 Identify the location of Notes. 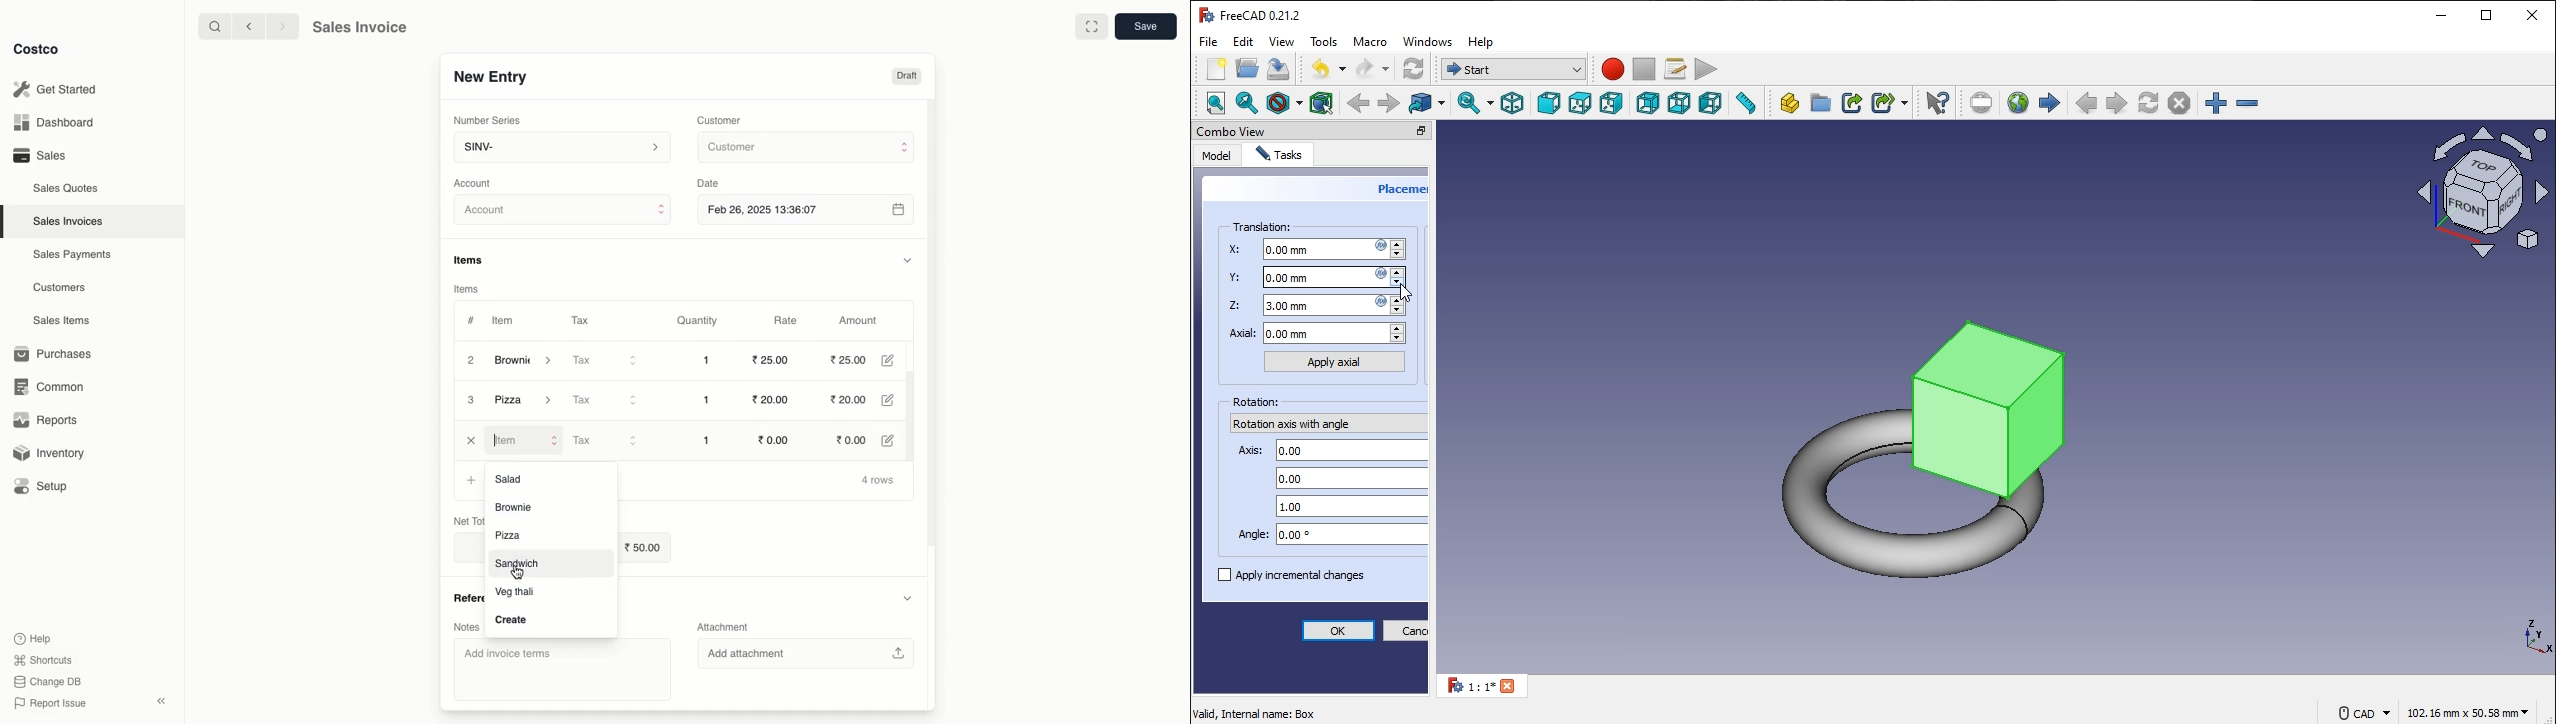
(466, 626).